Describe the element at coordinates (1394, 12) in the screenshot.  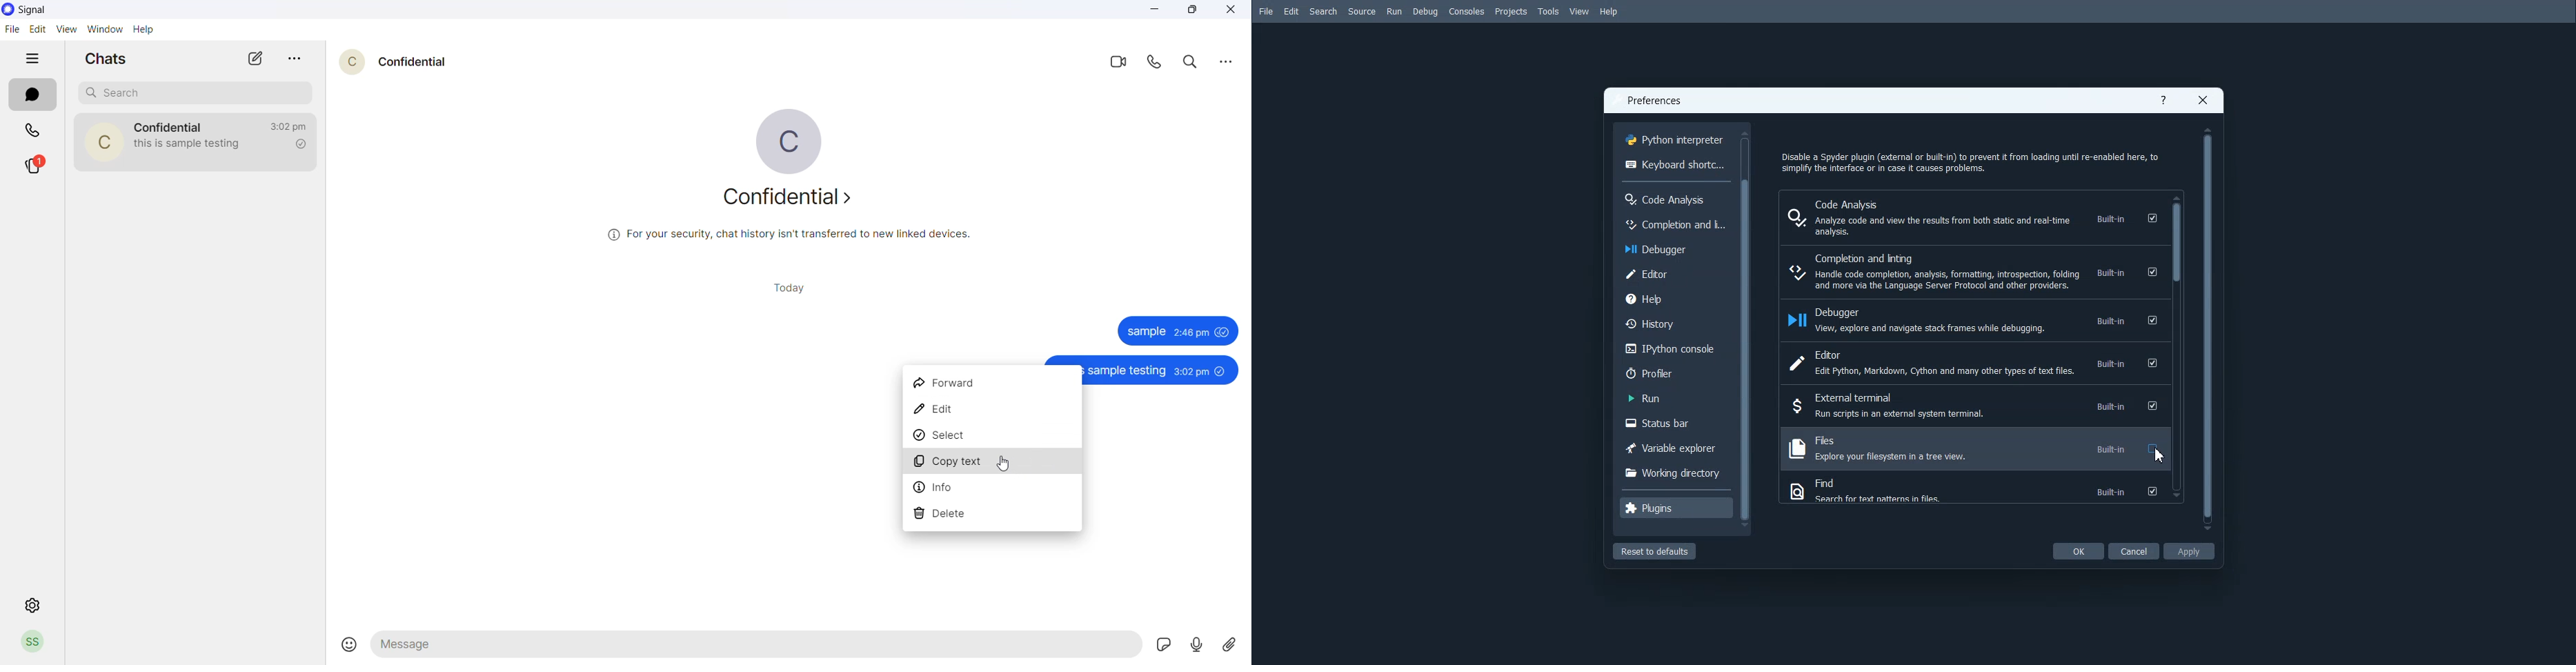
I see `Run` at that location.